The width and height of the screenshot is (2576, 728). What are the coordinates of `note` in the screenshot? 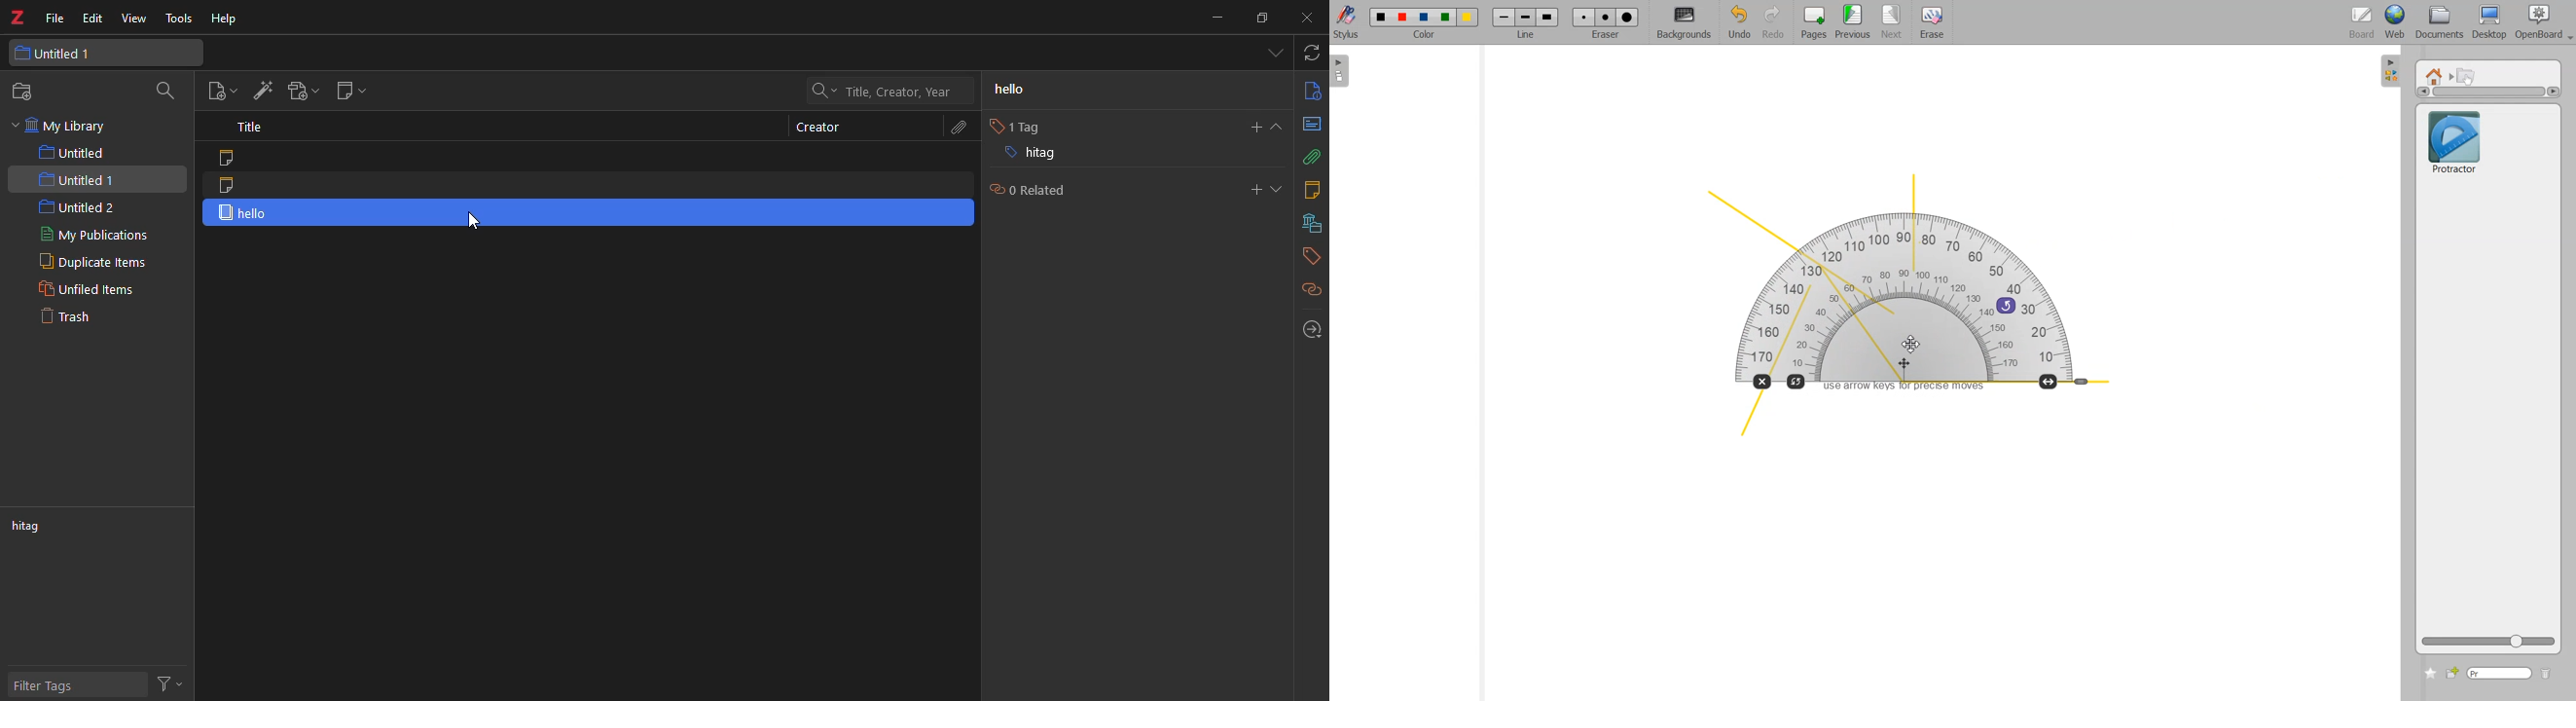 It's located at (229, 184).